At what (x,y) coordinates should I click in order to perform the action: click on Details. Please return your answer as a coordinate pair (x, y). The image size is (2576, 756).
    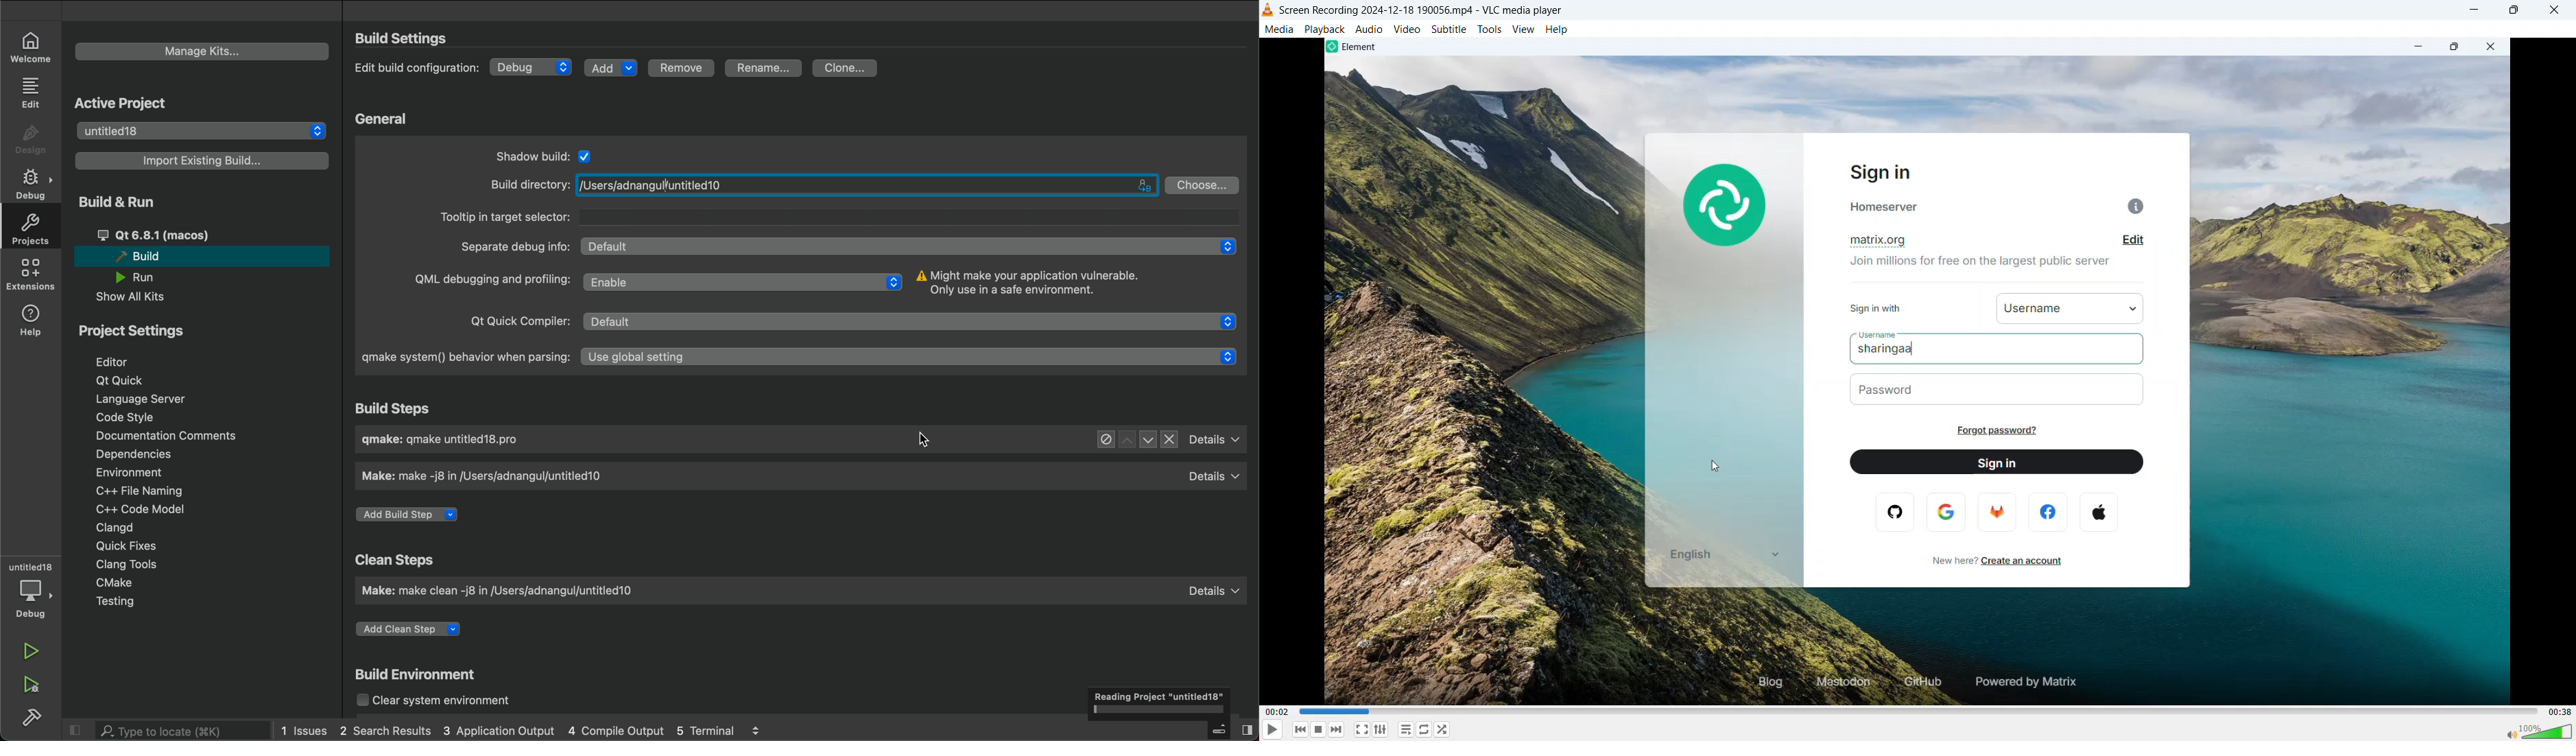
    Looking at the image, I should click on (1211, 587).